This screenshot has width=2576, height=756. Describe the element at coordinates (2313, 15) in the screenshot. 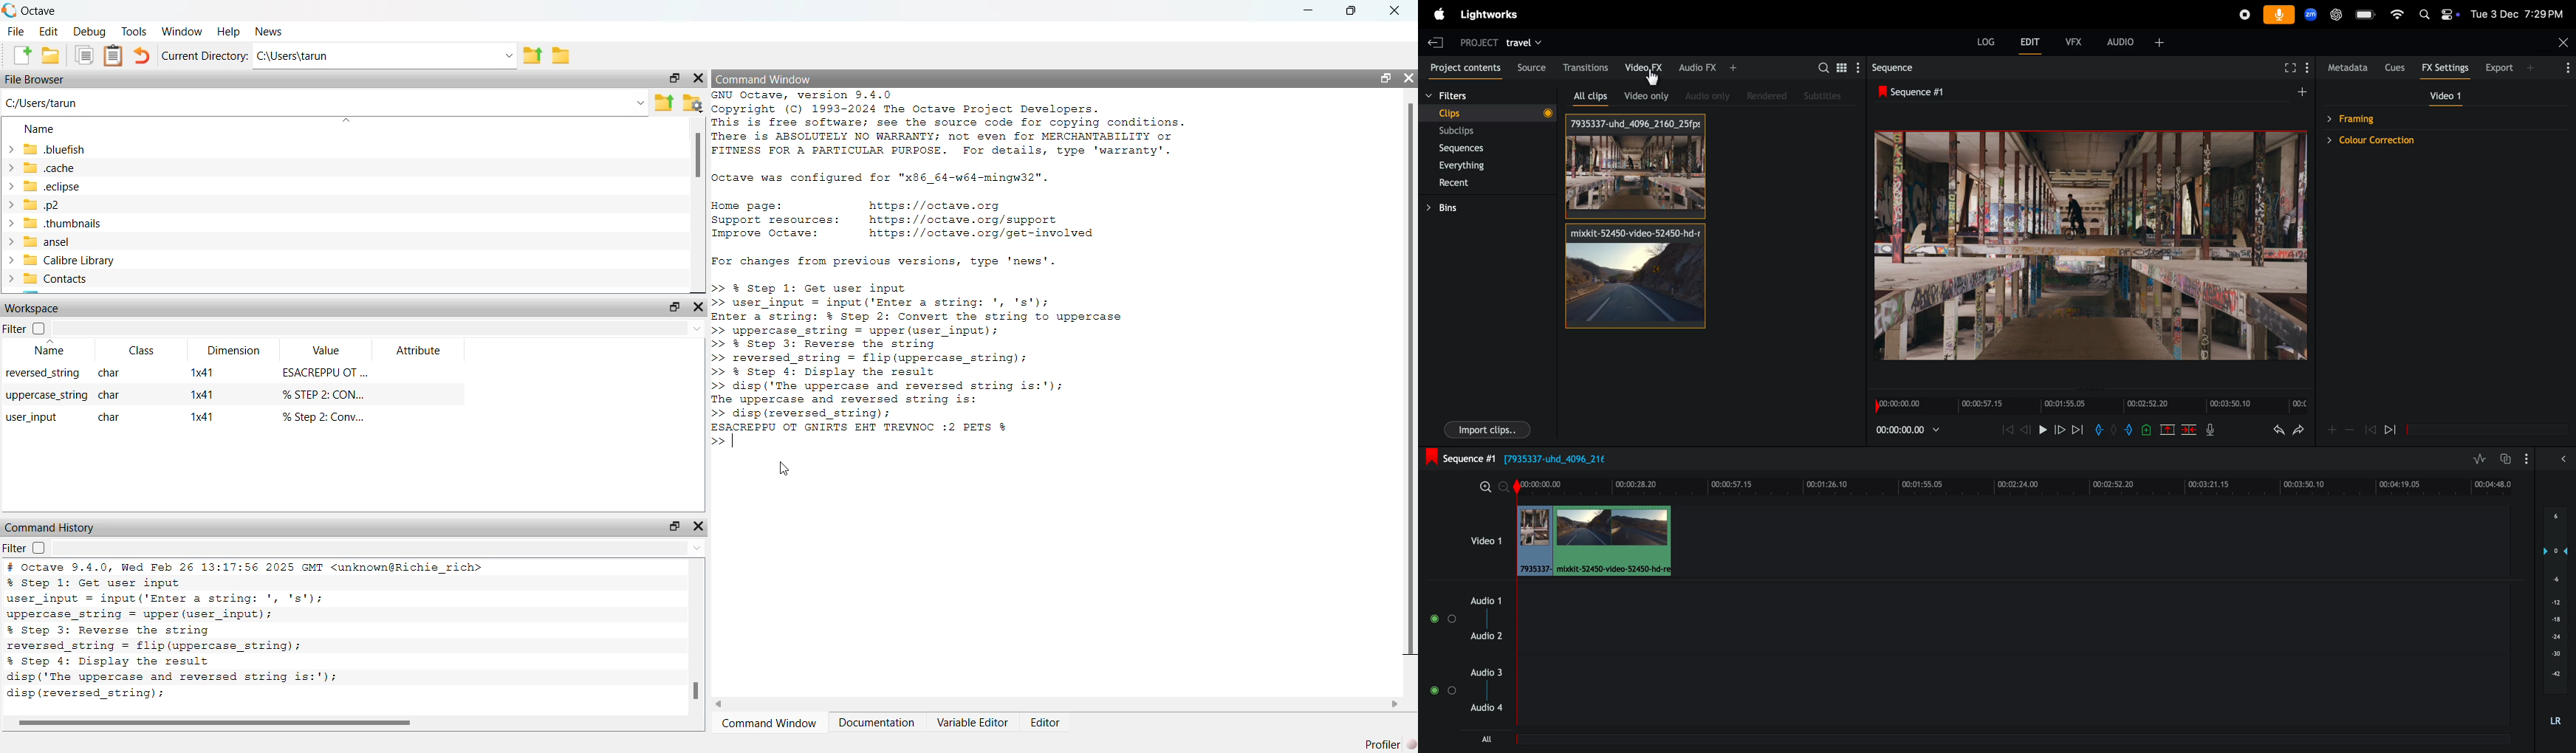

I see `Zoom` at that location.